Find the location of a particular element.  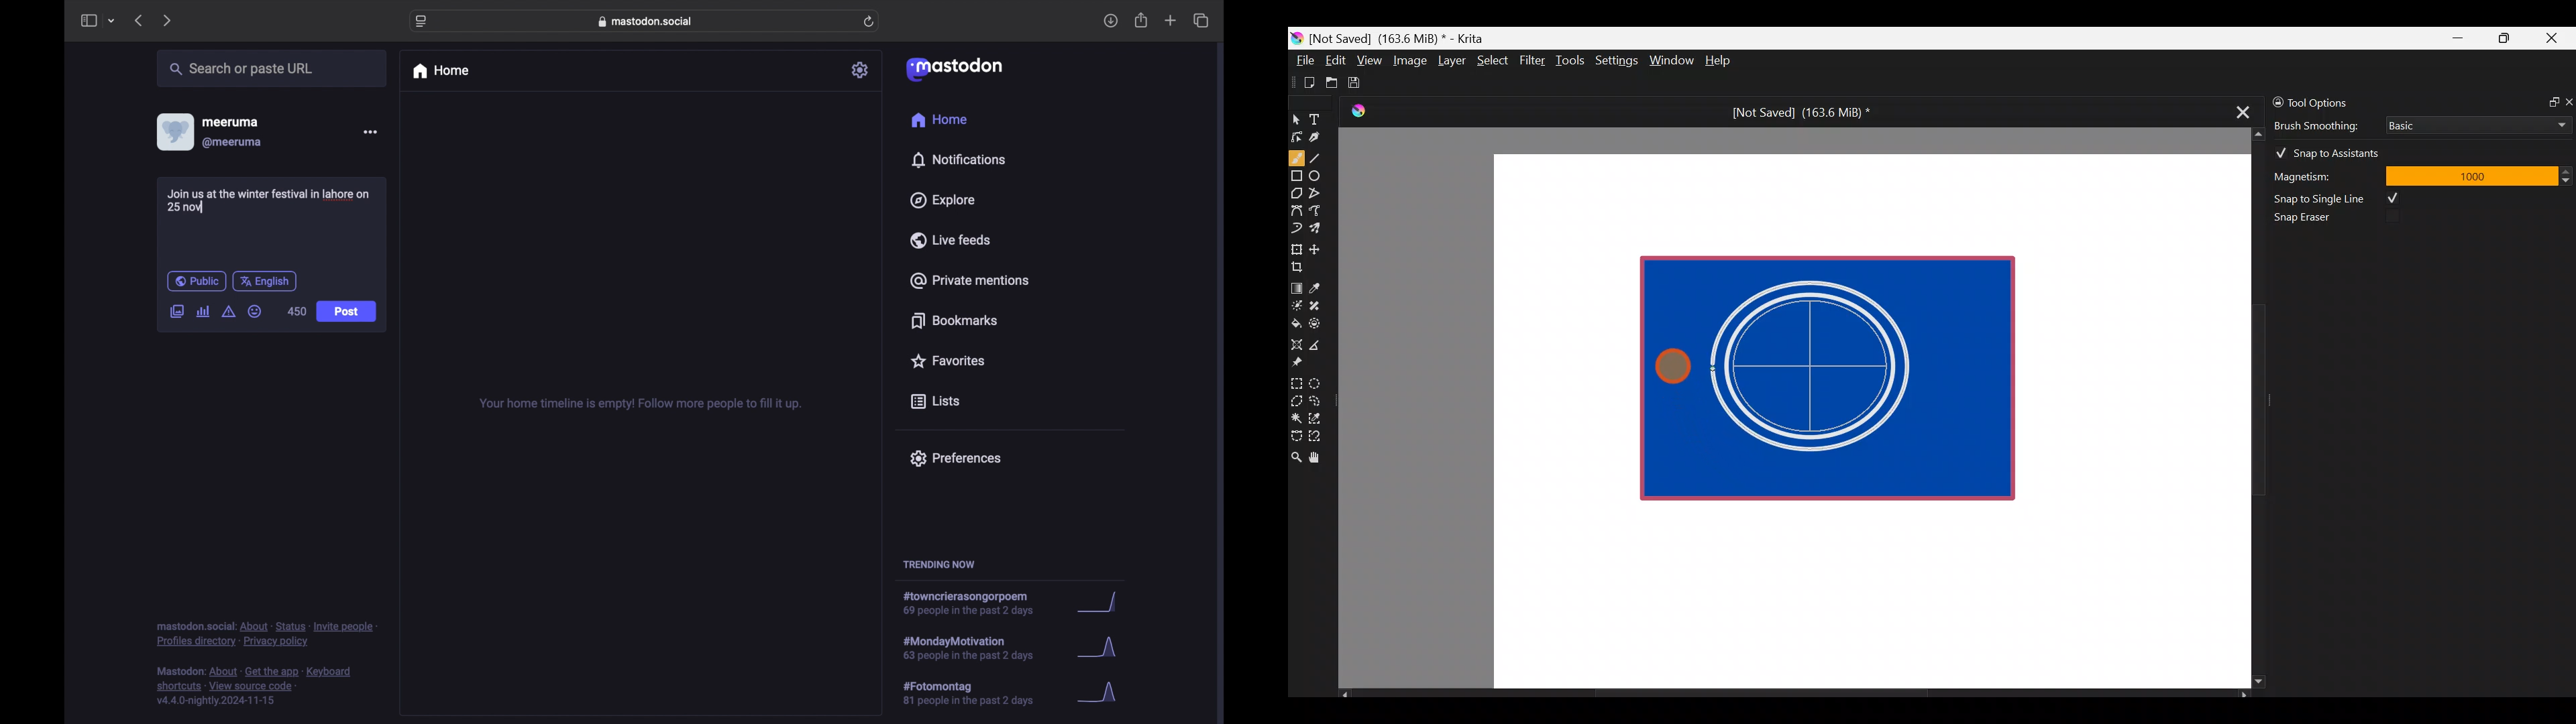

Freehand brush tool is located at coordinates (1297, 153).